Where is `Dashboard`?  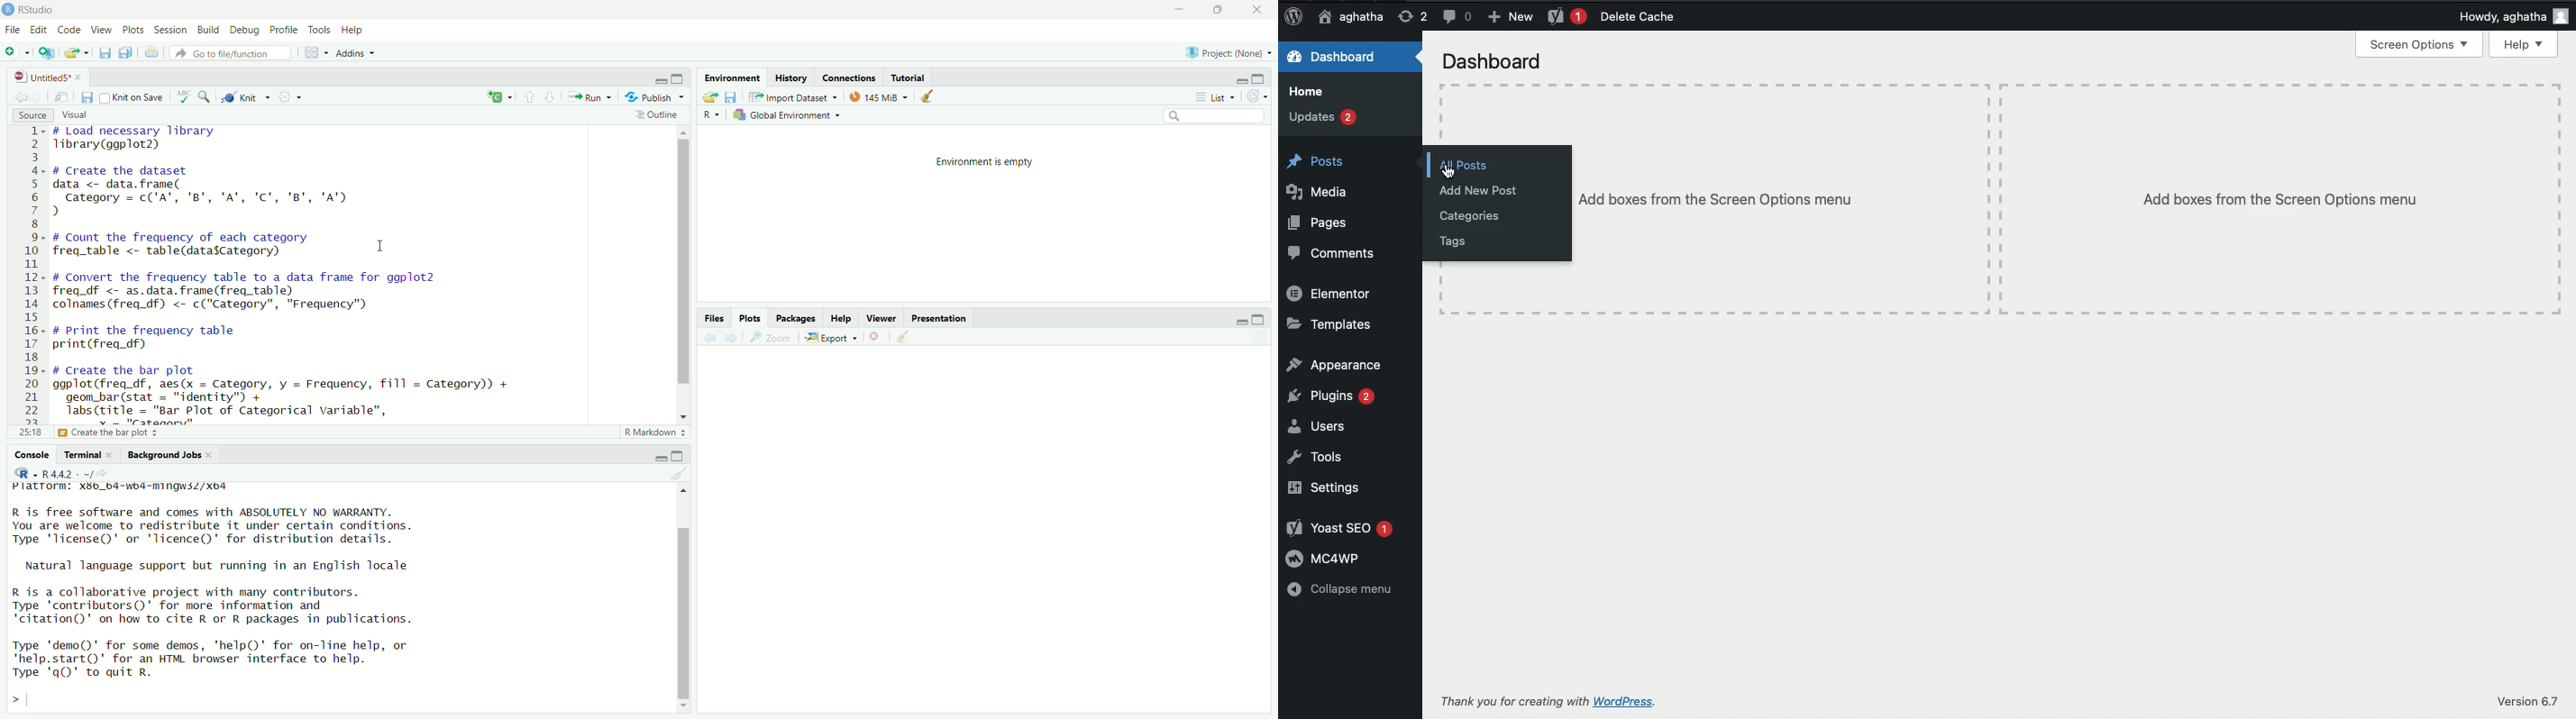 Dashboard is located at coordinates (1494, 59).